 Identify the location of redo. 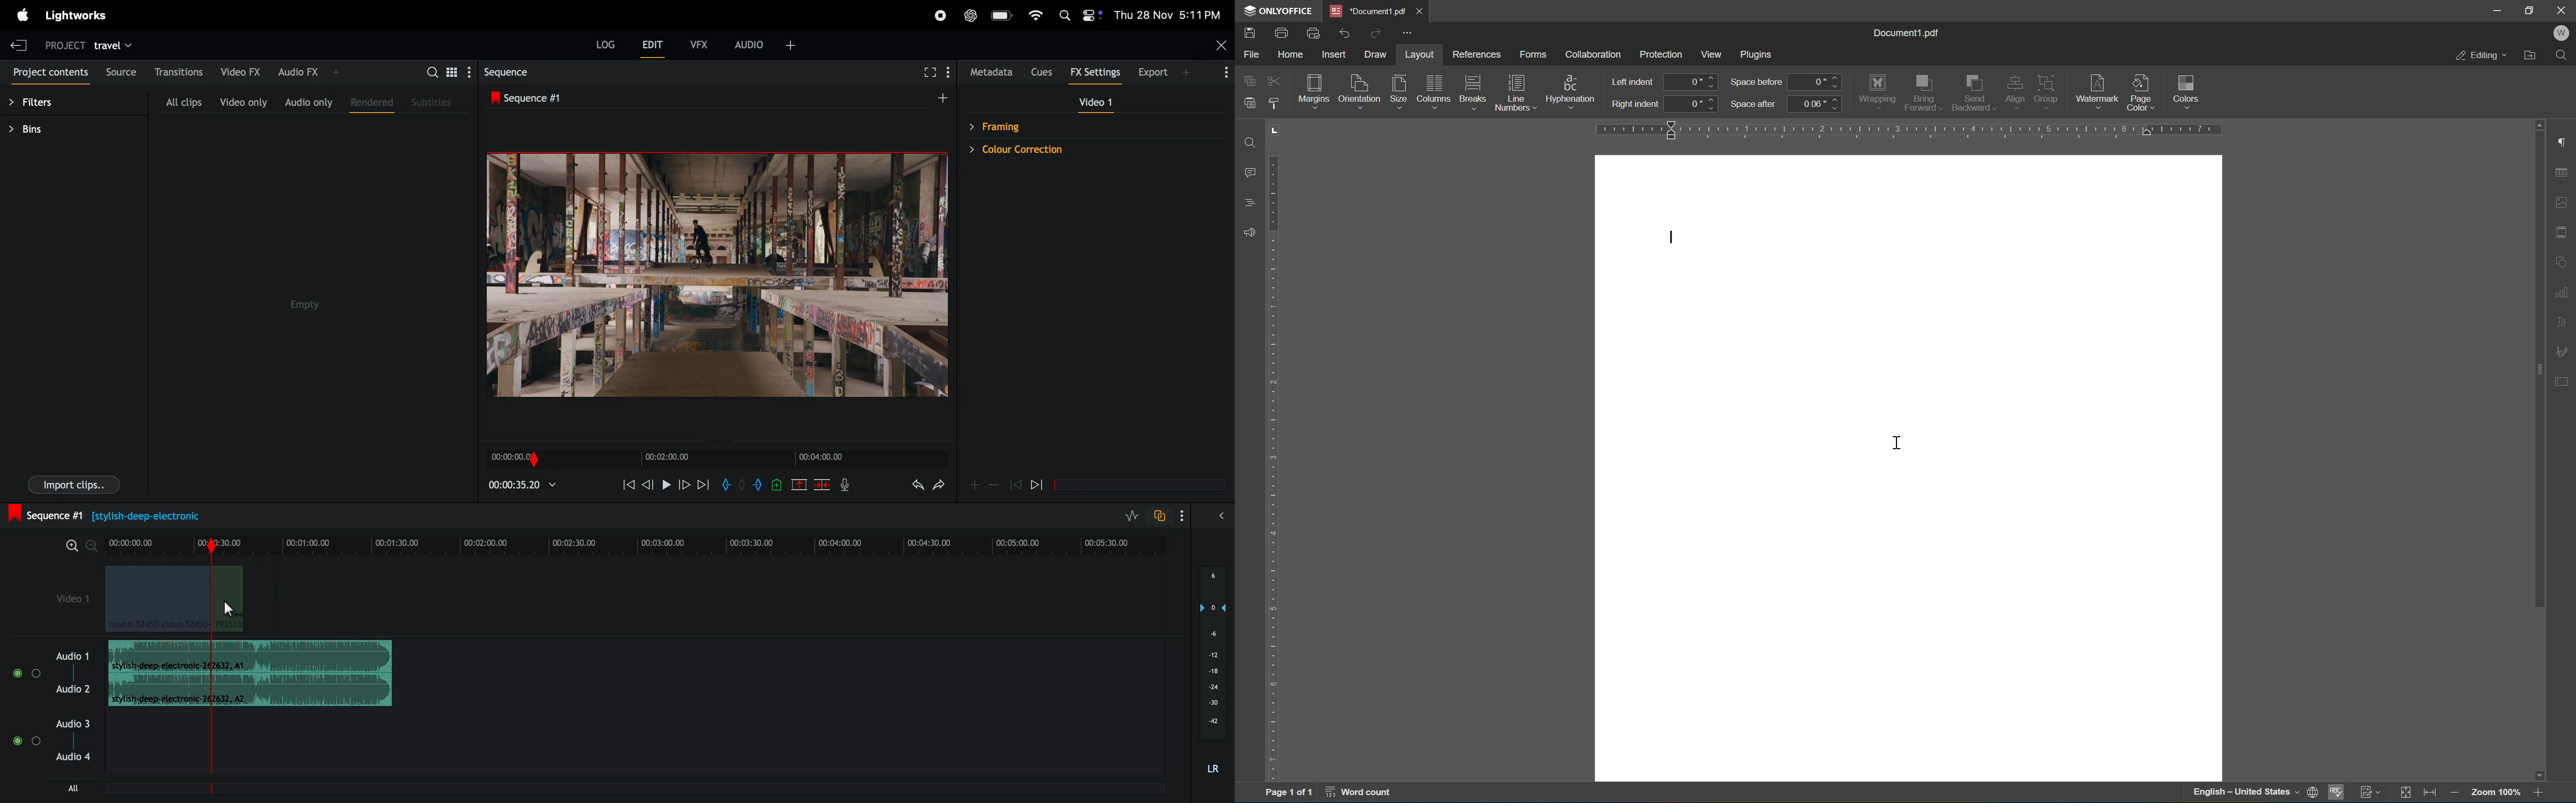
(940, 488).